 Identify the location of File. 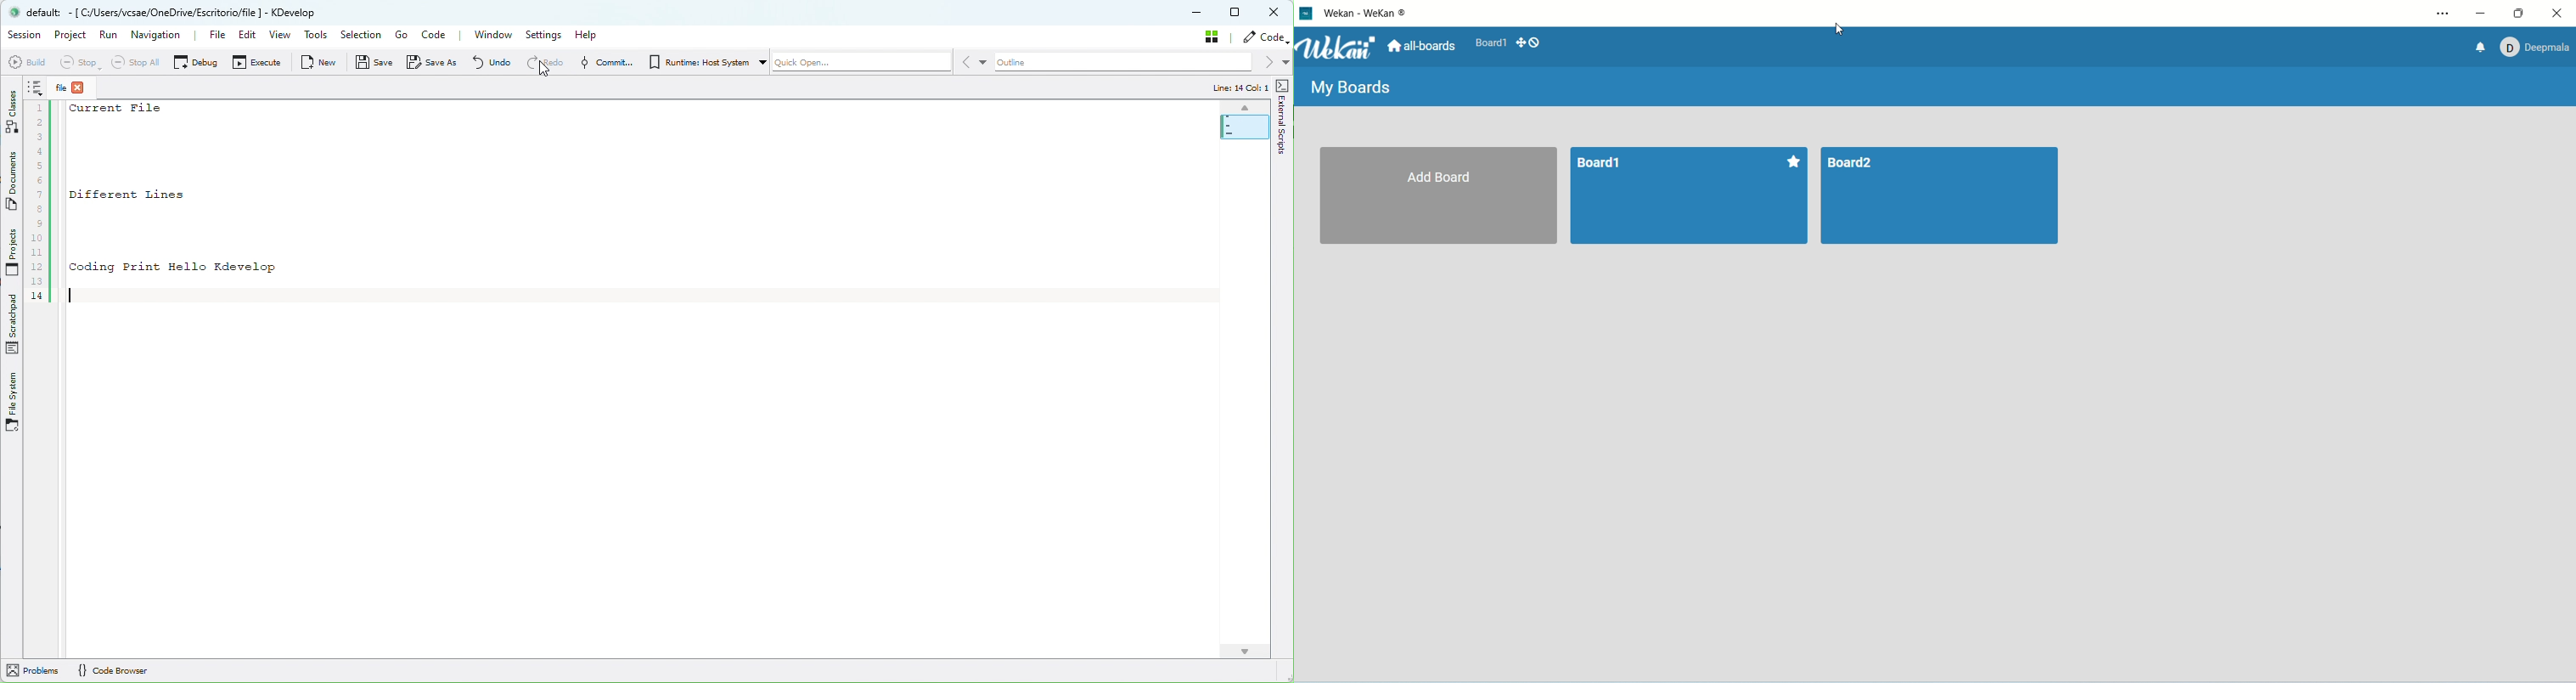
(216, 34).